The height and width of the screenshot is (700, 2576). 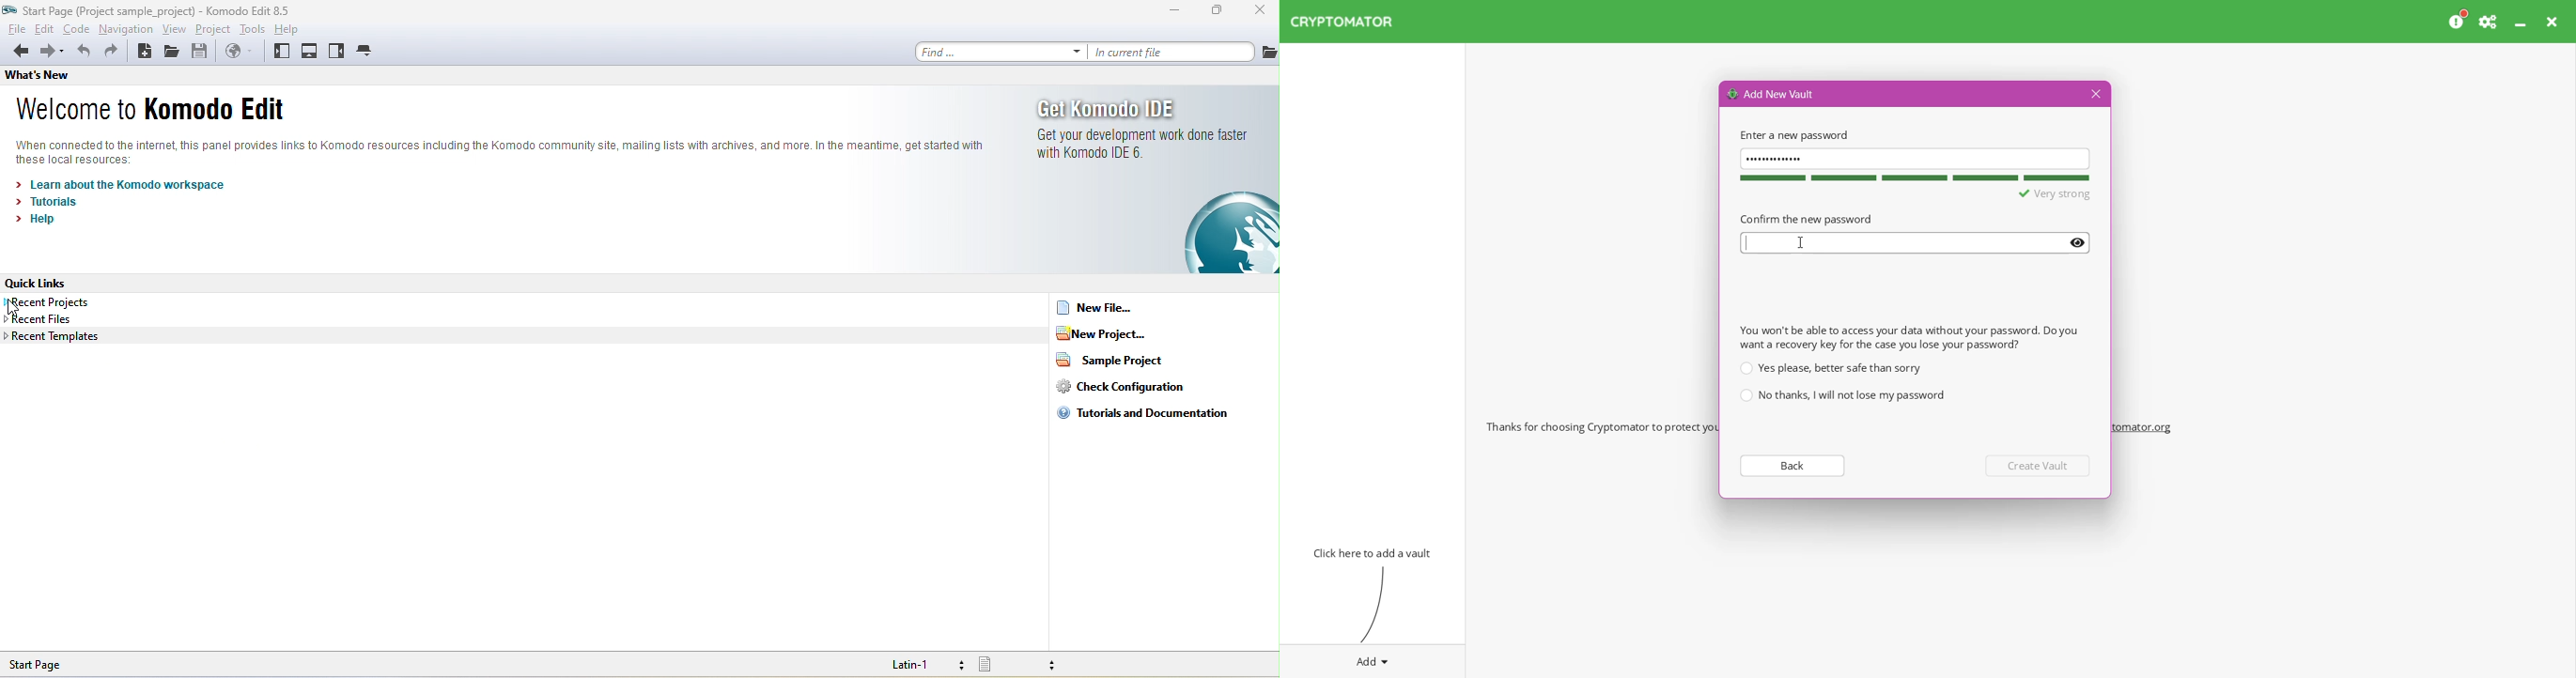 What do you see at coordinates (62, 317) in the screenshot?
I see `recent file` at bounding box center [62, 317].